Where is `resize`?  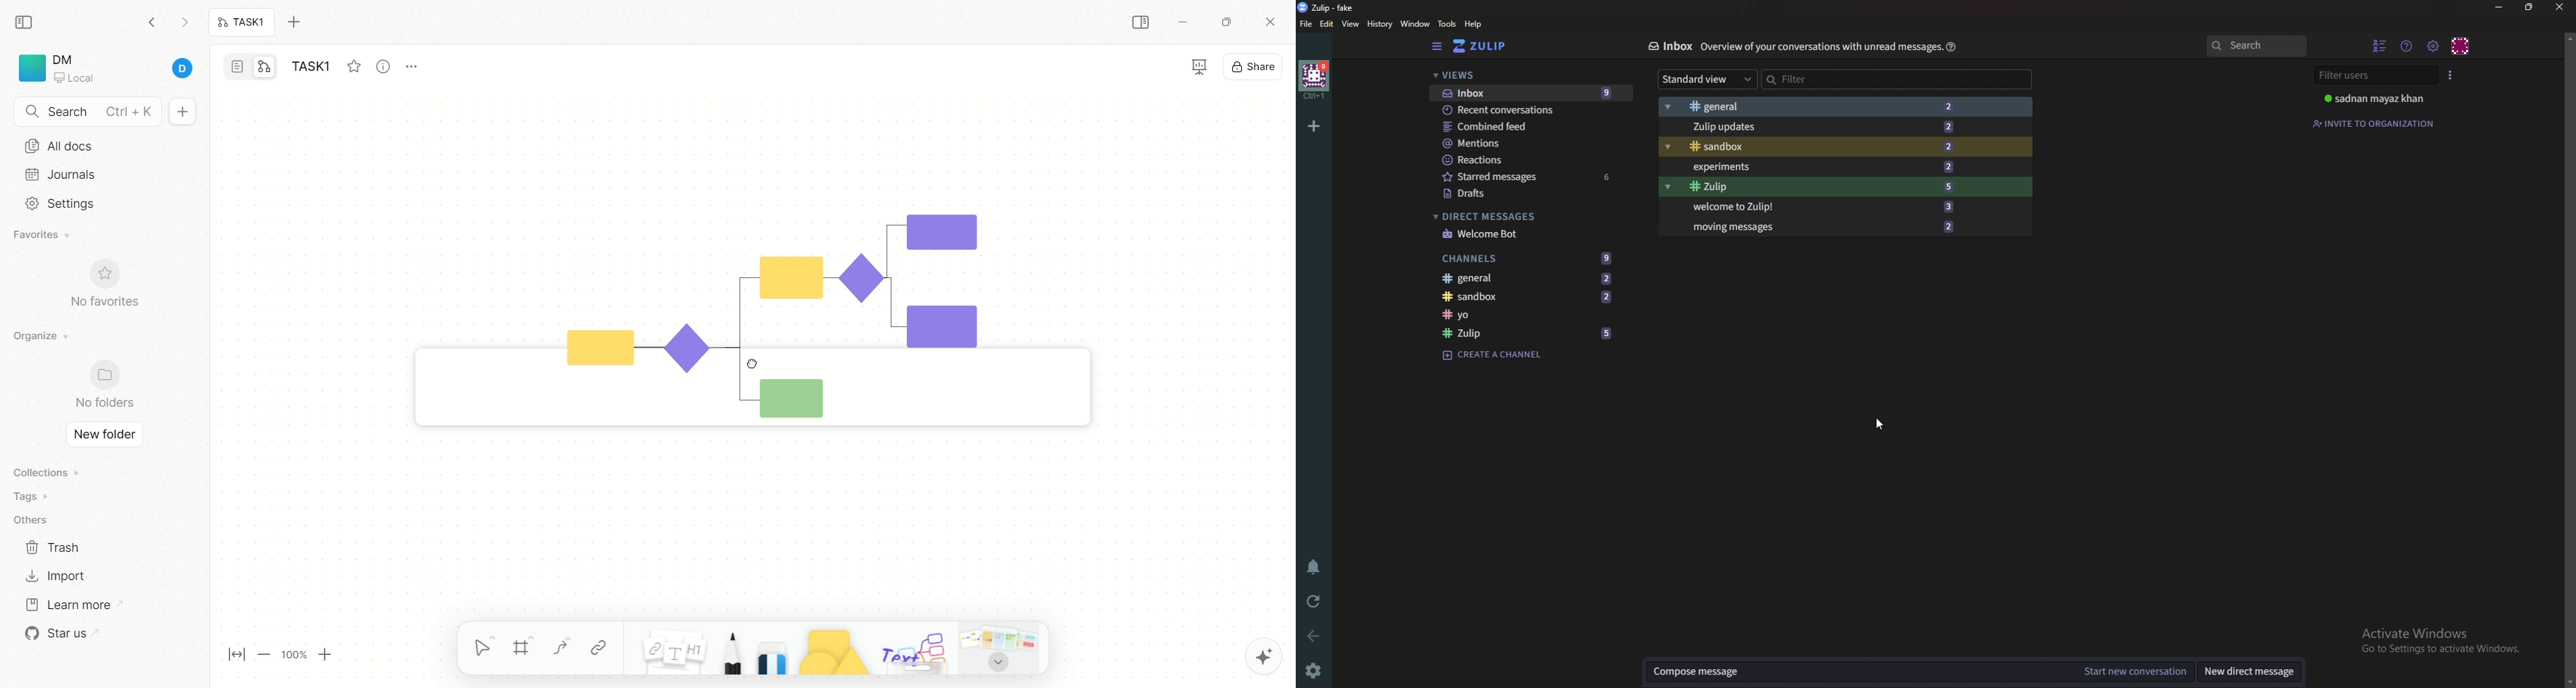 resize is located at coordinates (2531, 7).